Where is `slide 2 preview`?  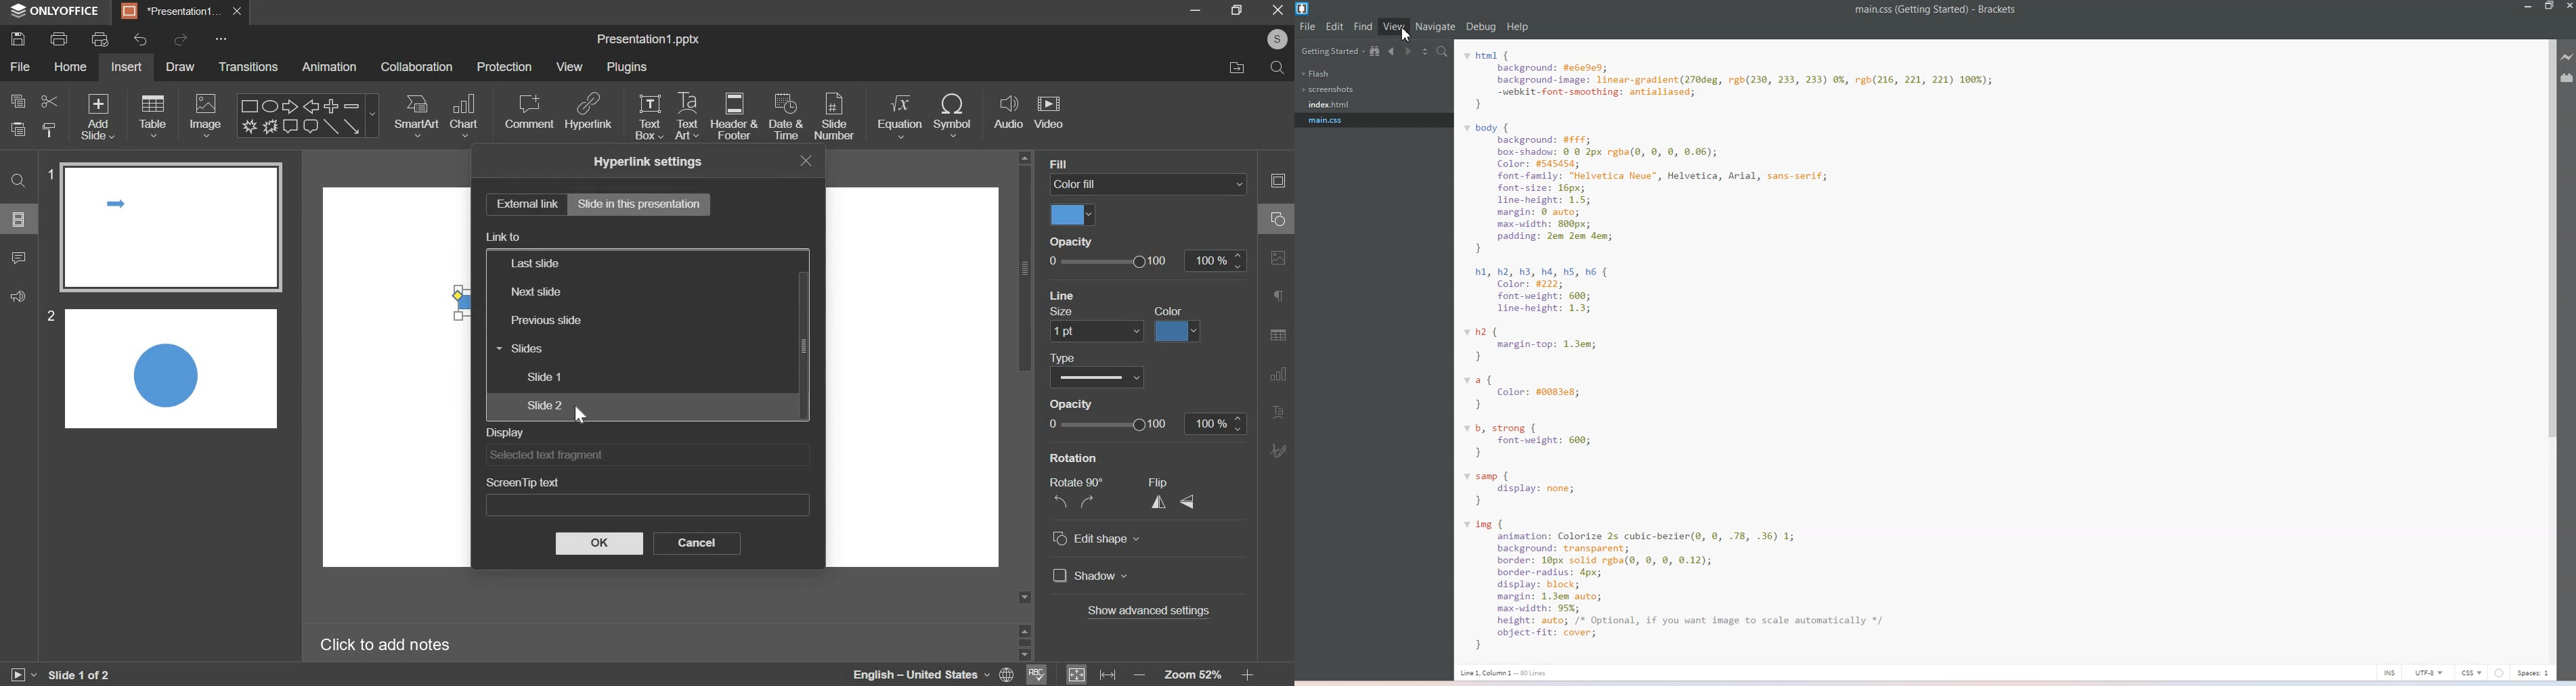
slide 2 preview is located at coordinates (171, 369).